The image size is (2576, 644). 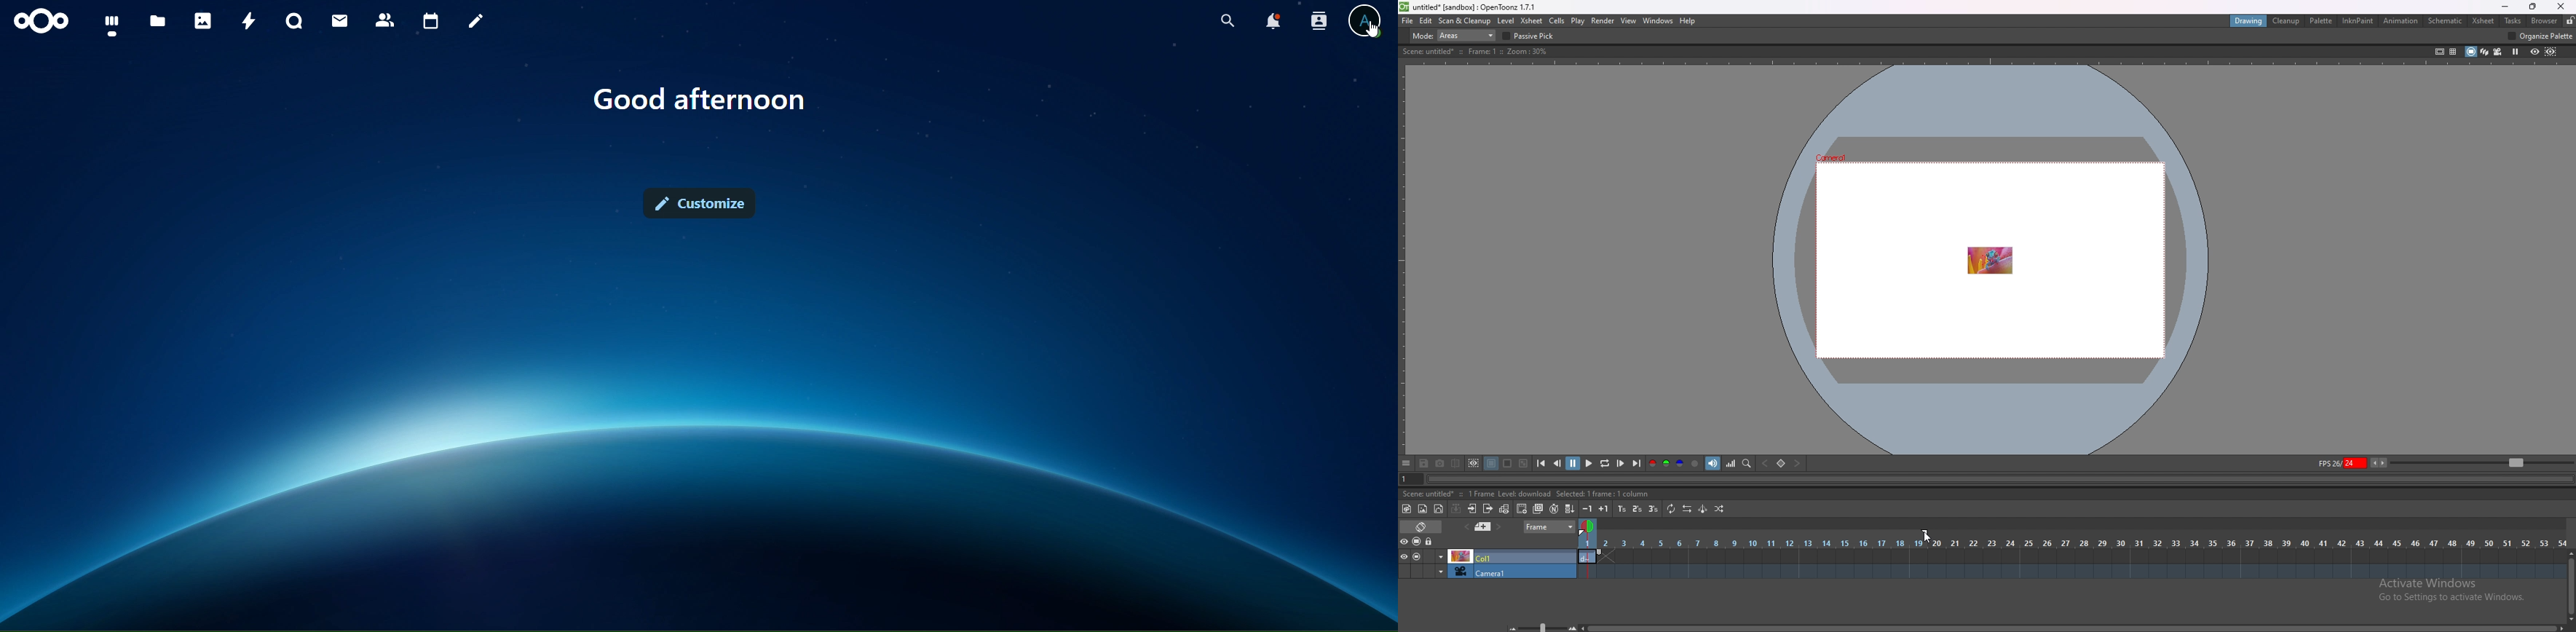 I want to click on camera stand view, so click(x=2470, y=52).